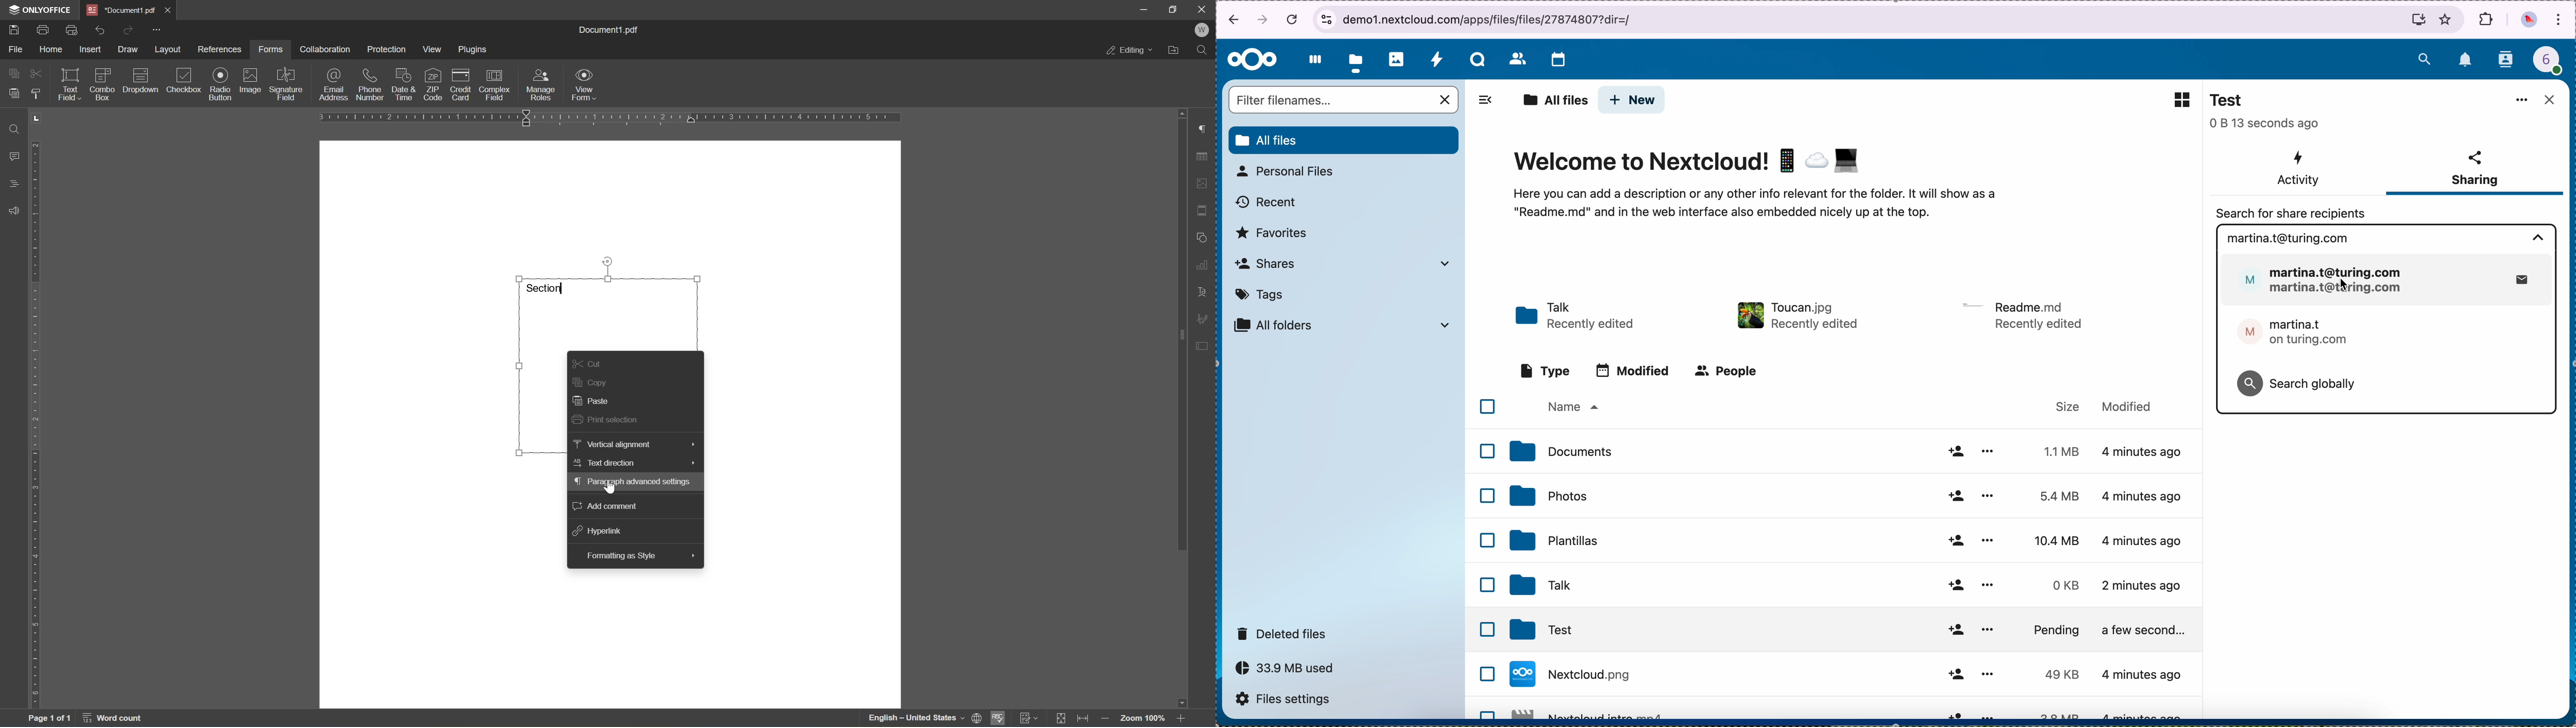 The width and height of the screenshot is (2576, 728). Describe the element at coordinates (35, 73) in the screenshot. I see `cut` at that location.